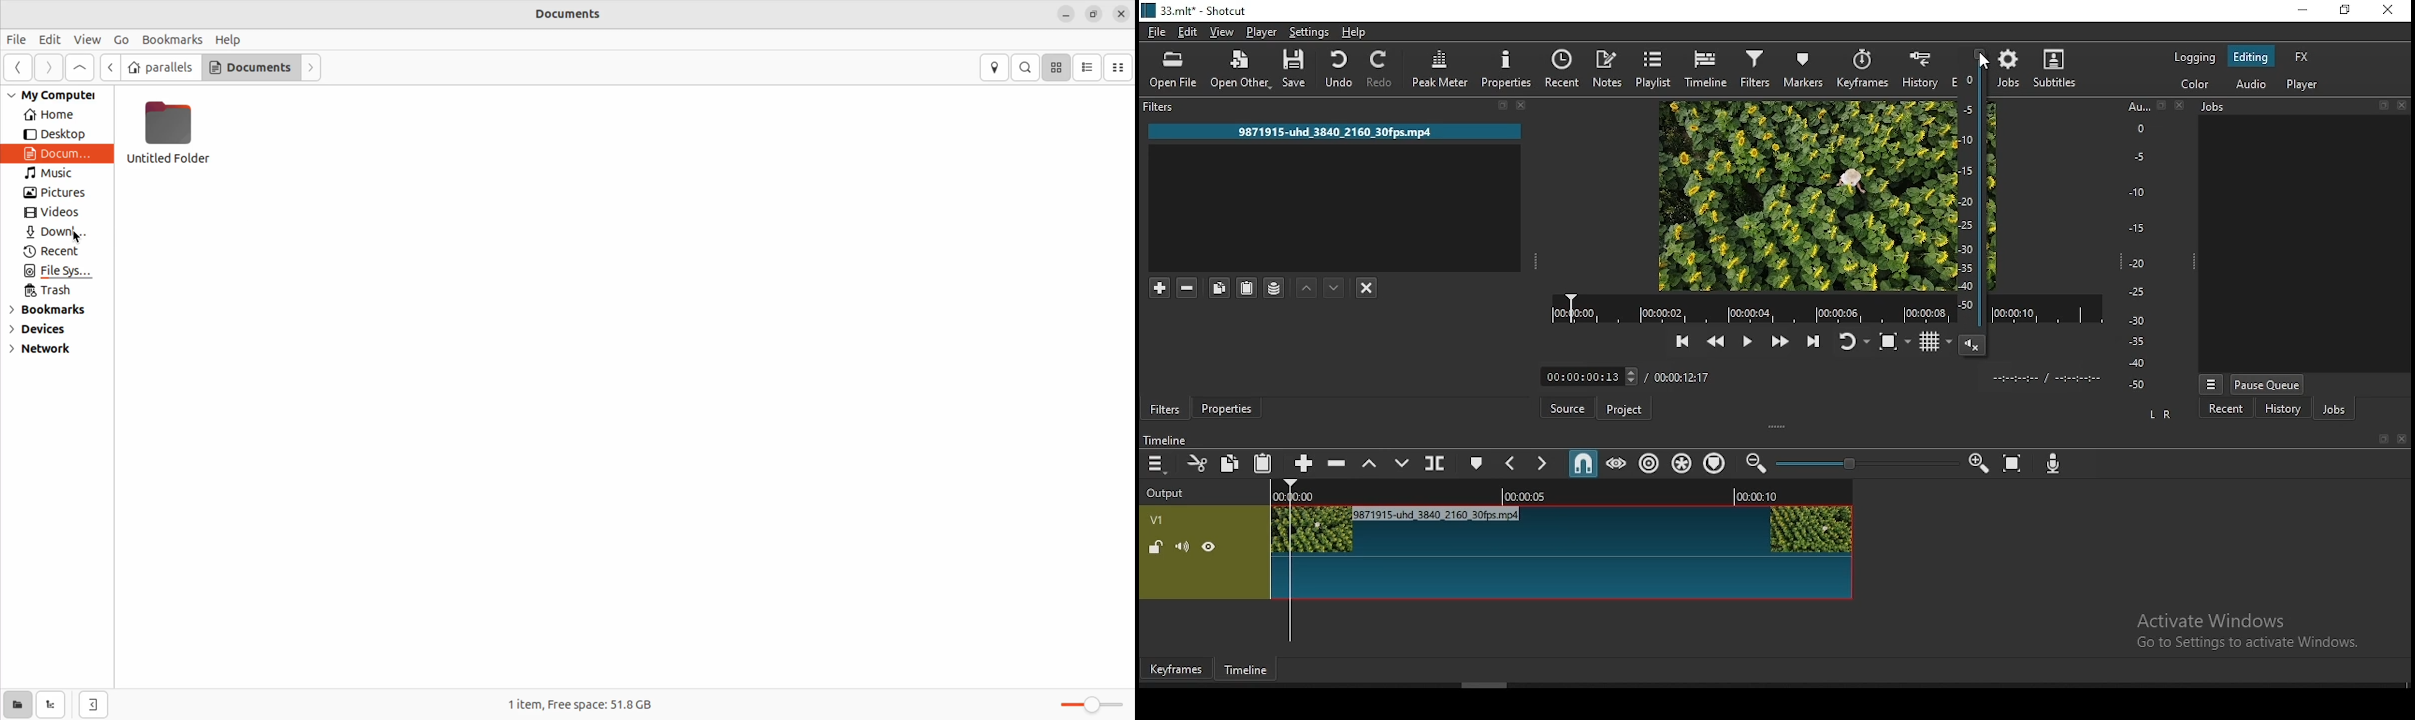  I want to click on properties, so click(1227, 408).